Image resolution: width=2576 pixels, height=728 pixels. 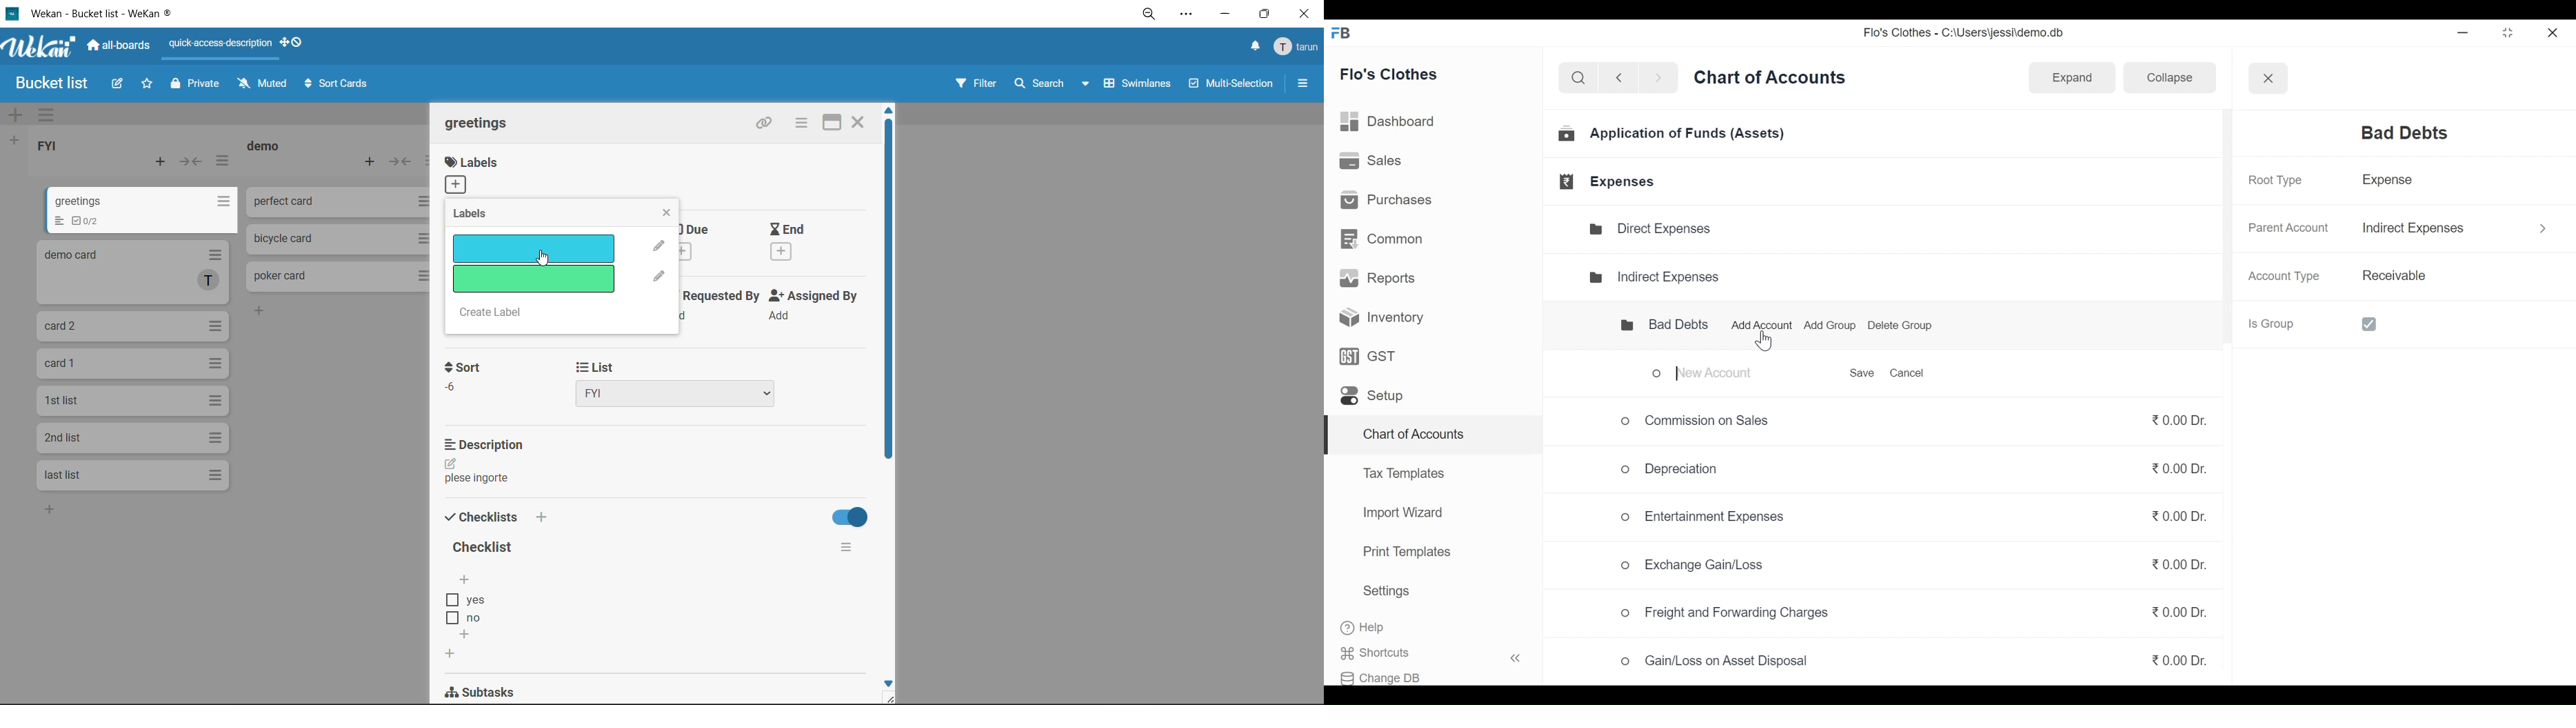 What do you see at coordinates (1728, 614) in the screenshot?
I see `o Freight and Forwarding Charges` at bounding box center [1728, 614].